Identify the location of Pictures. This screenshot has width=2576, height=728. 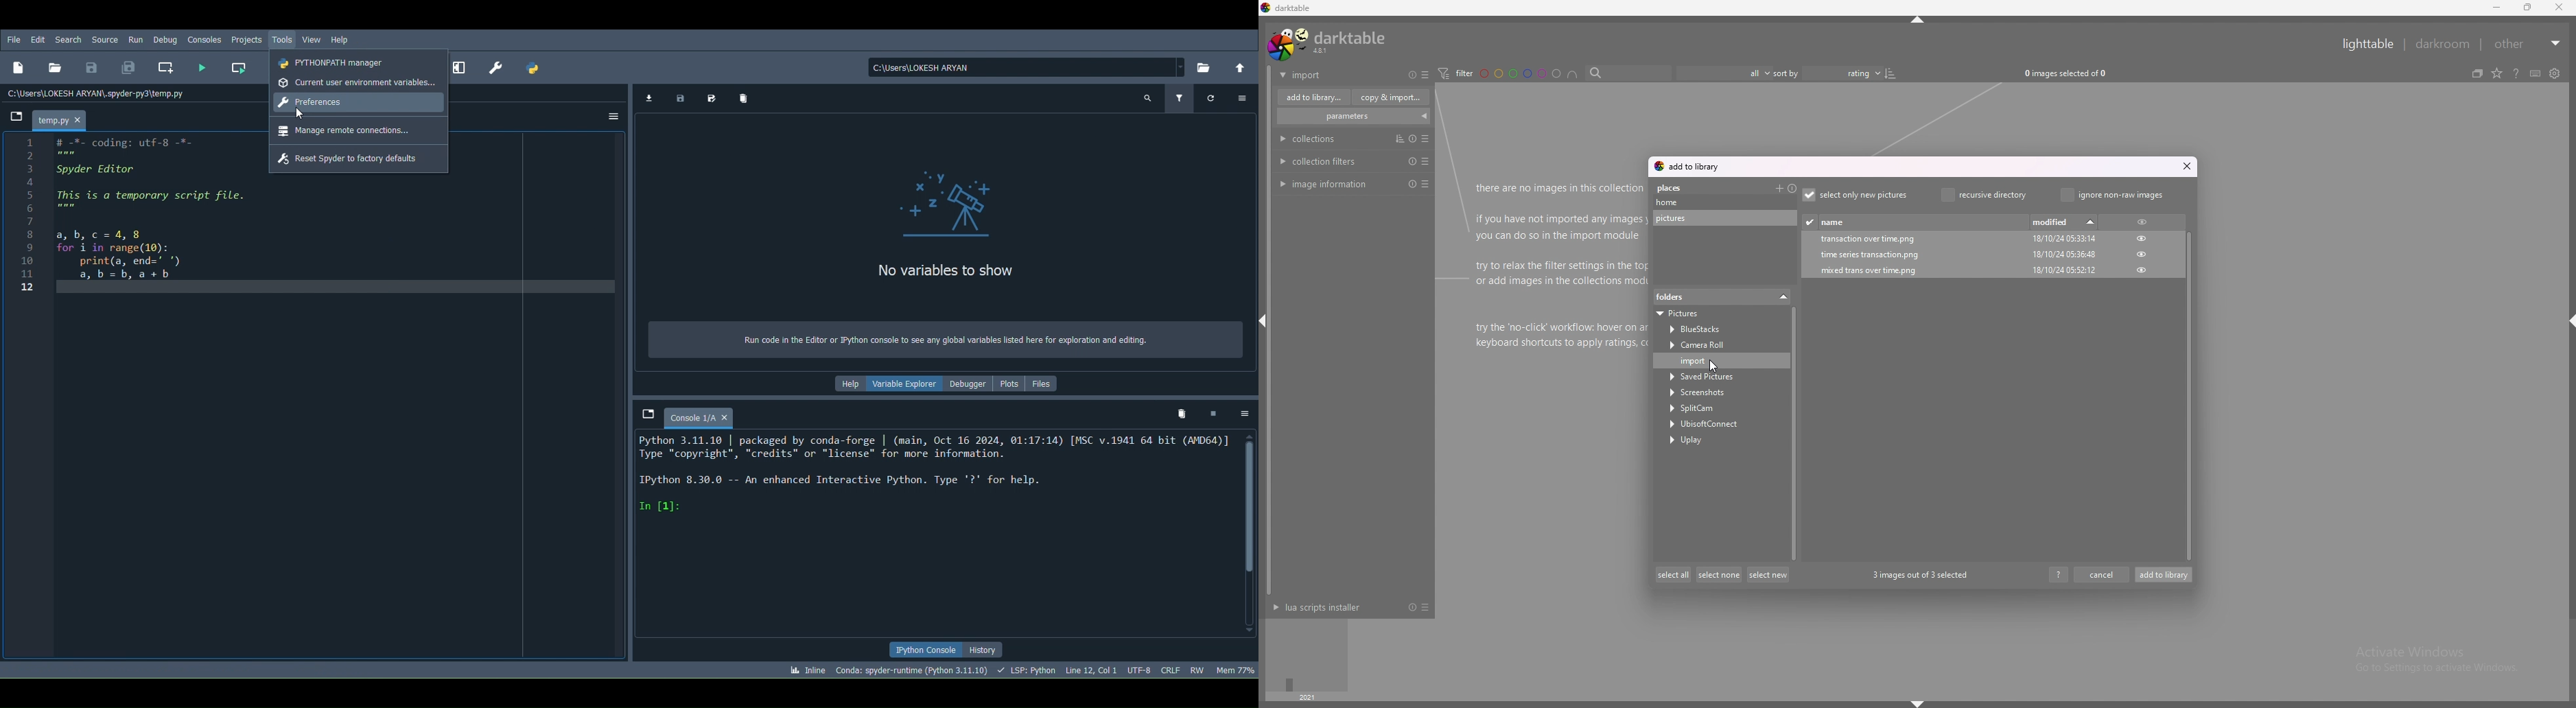
(1718, 314).